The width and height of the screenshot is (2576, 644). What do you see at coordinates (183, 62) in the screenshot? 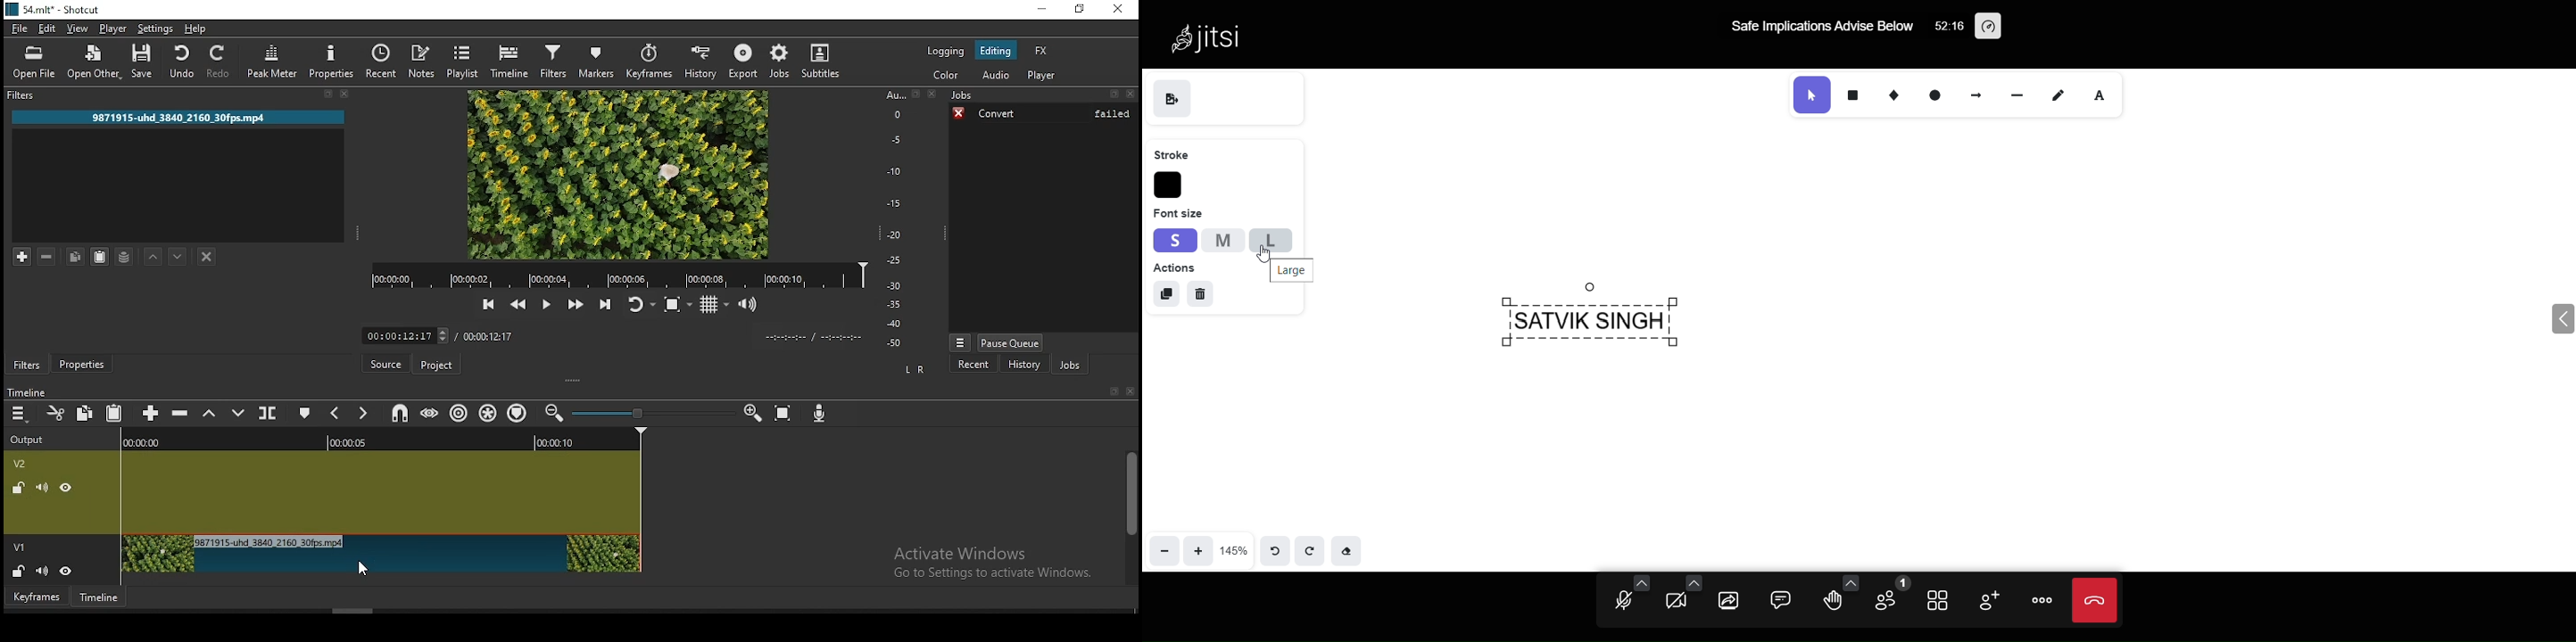
I see `undo` at bounding box center [183, 62].